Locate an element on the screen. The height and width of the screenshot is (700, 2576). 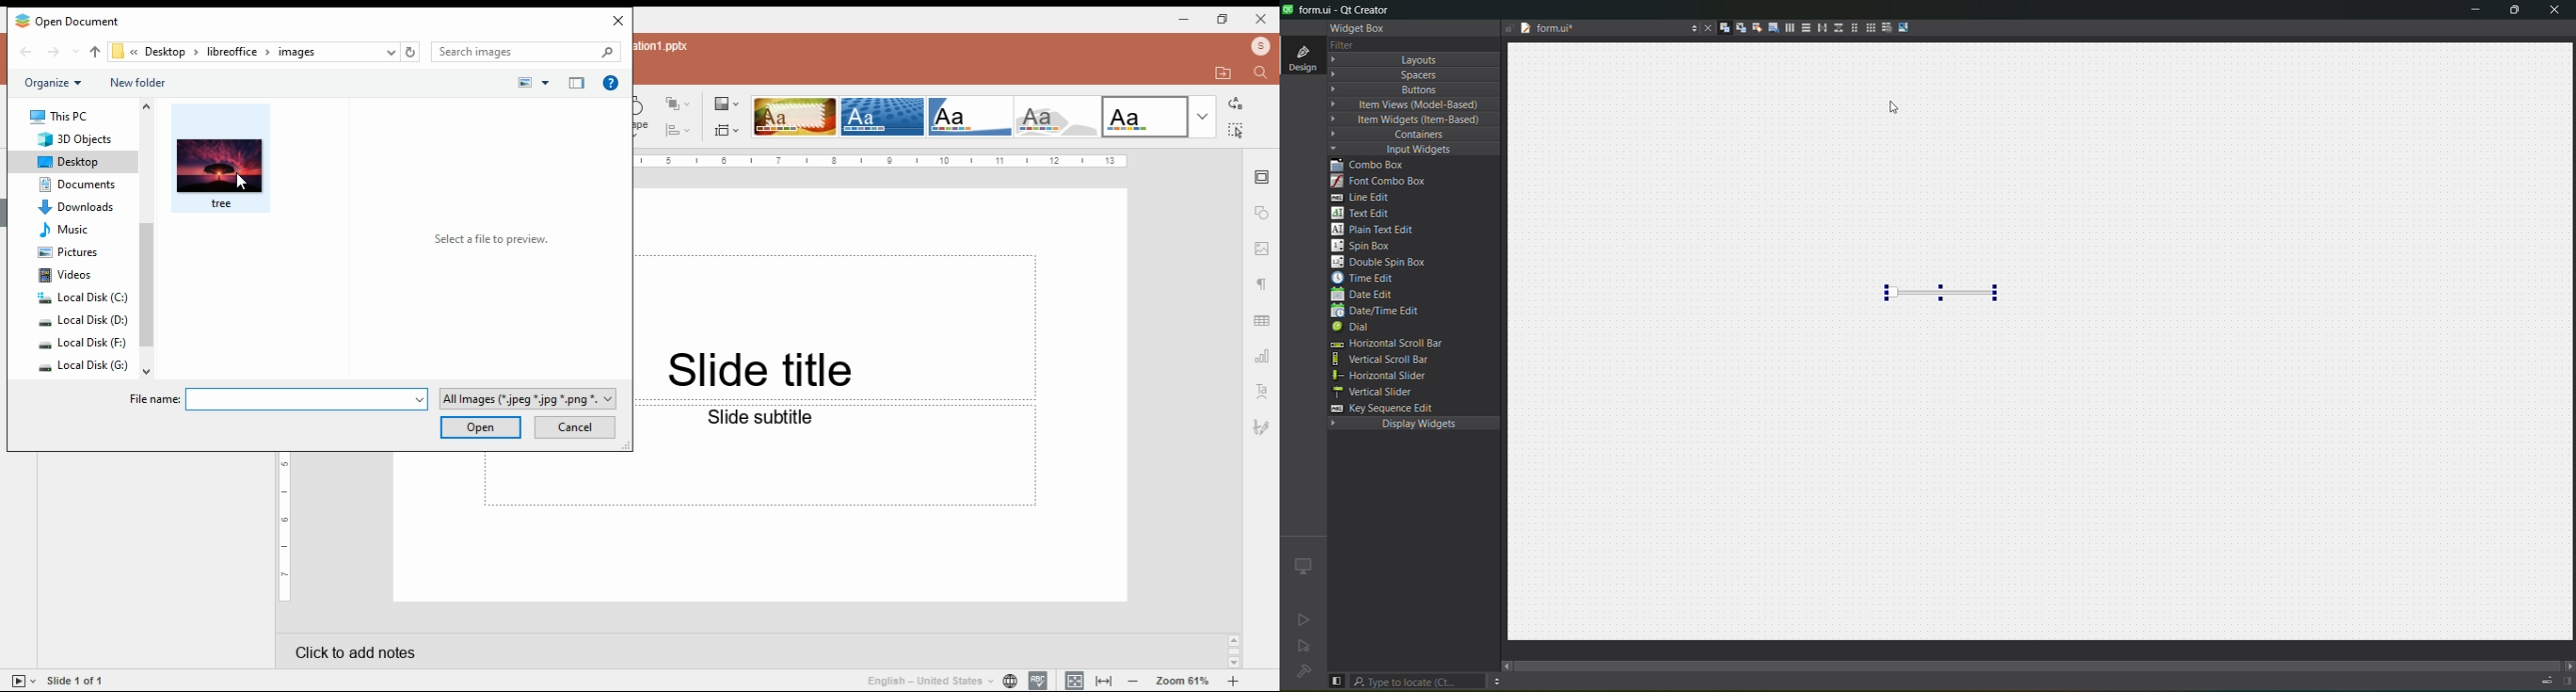
no active project is located at coordinates (1304, 619).